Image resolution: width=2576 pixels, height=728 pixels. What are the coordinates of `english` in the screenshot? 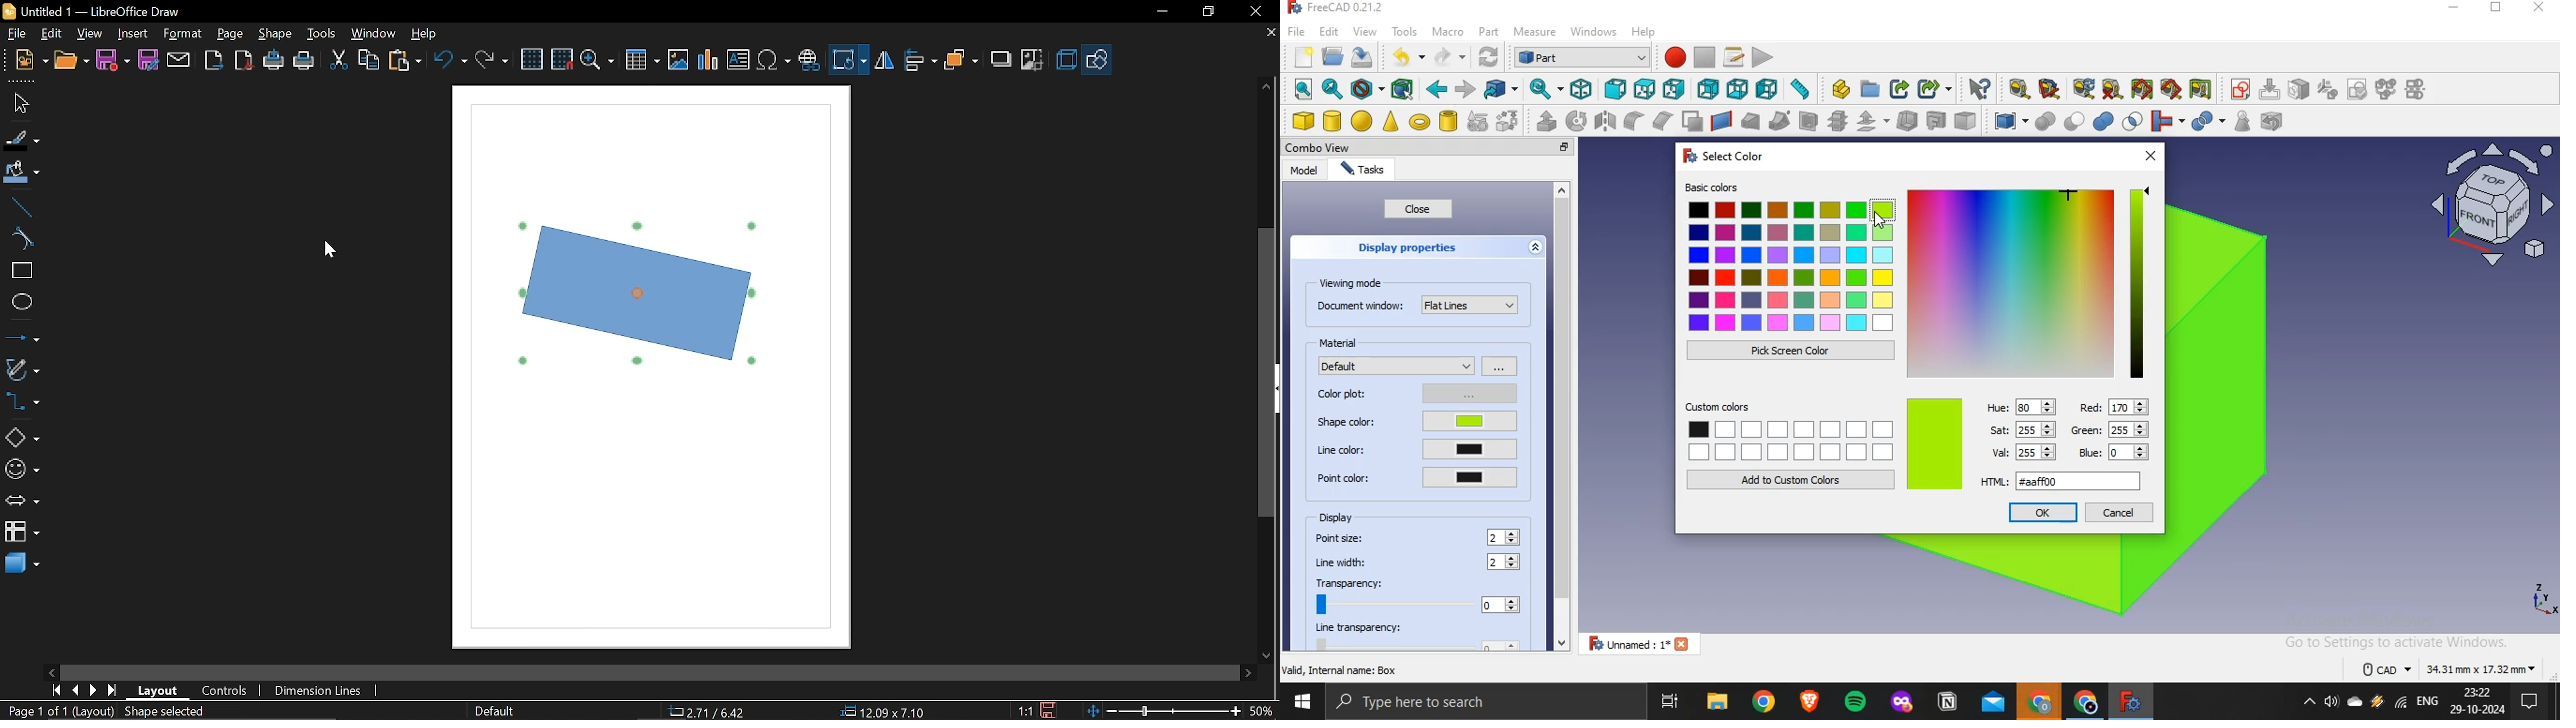 It's located at (2428, 701).